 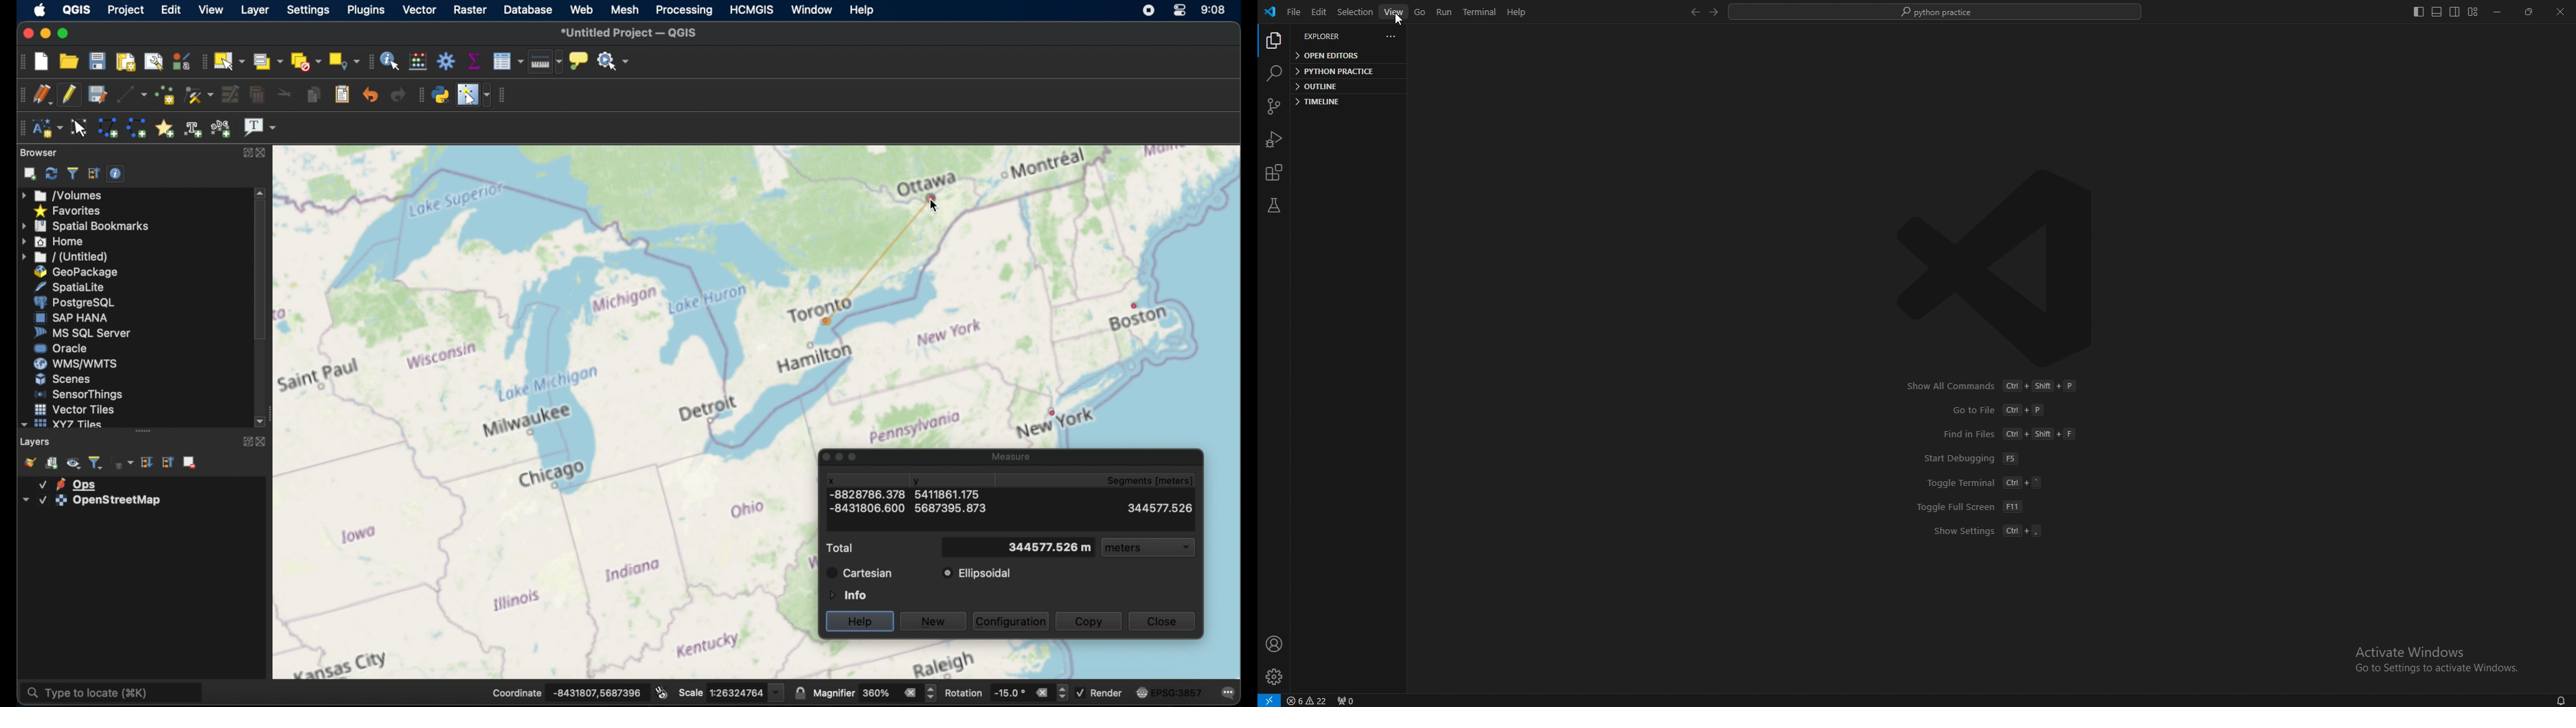 I want to click on open project, so click(x=71, y=61).